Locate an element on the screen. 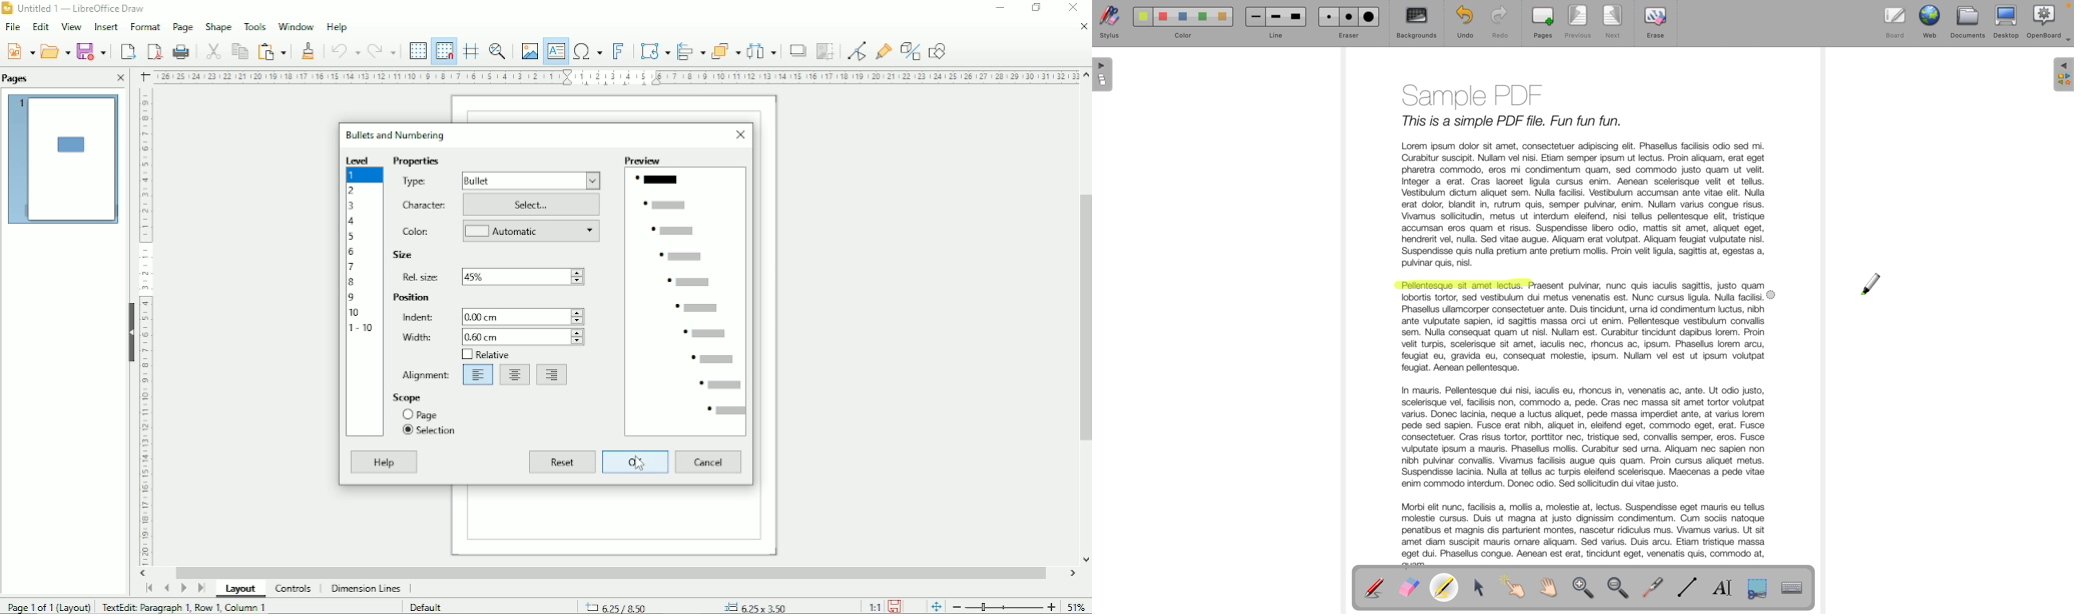 Image resolution: width=2100 pixels, height=616 pixels. Selection is located at coordinates (430, 431).